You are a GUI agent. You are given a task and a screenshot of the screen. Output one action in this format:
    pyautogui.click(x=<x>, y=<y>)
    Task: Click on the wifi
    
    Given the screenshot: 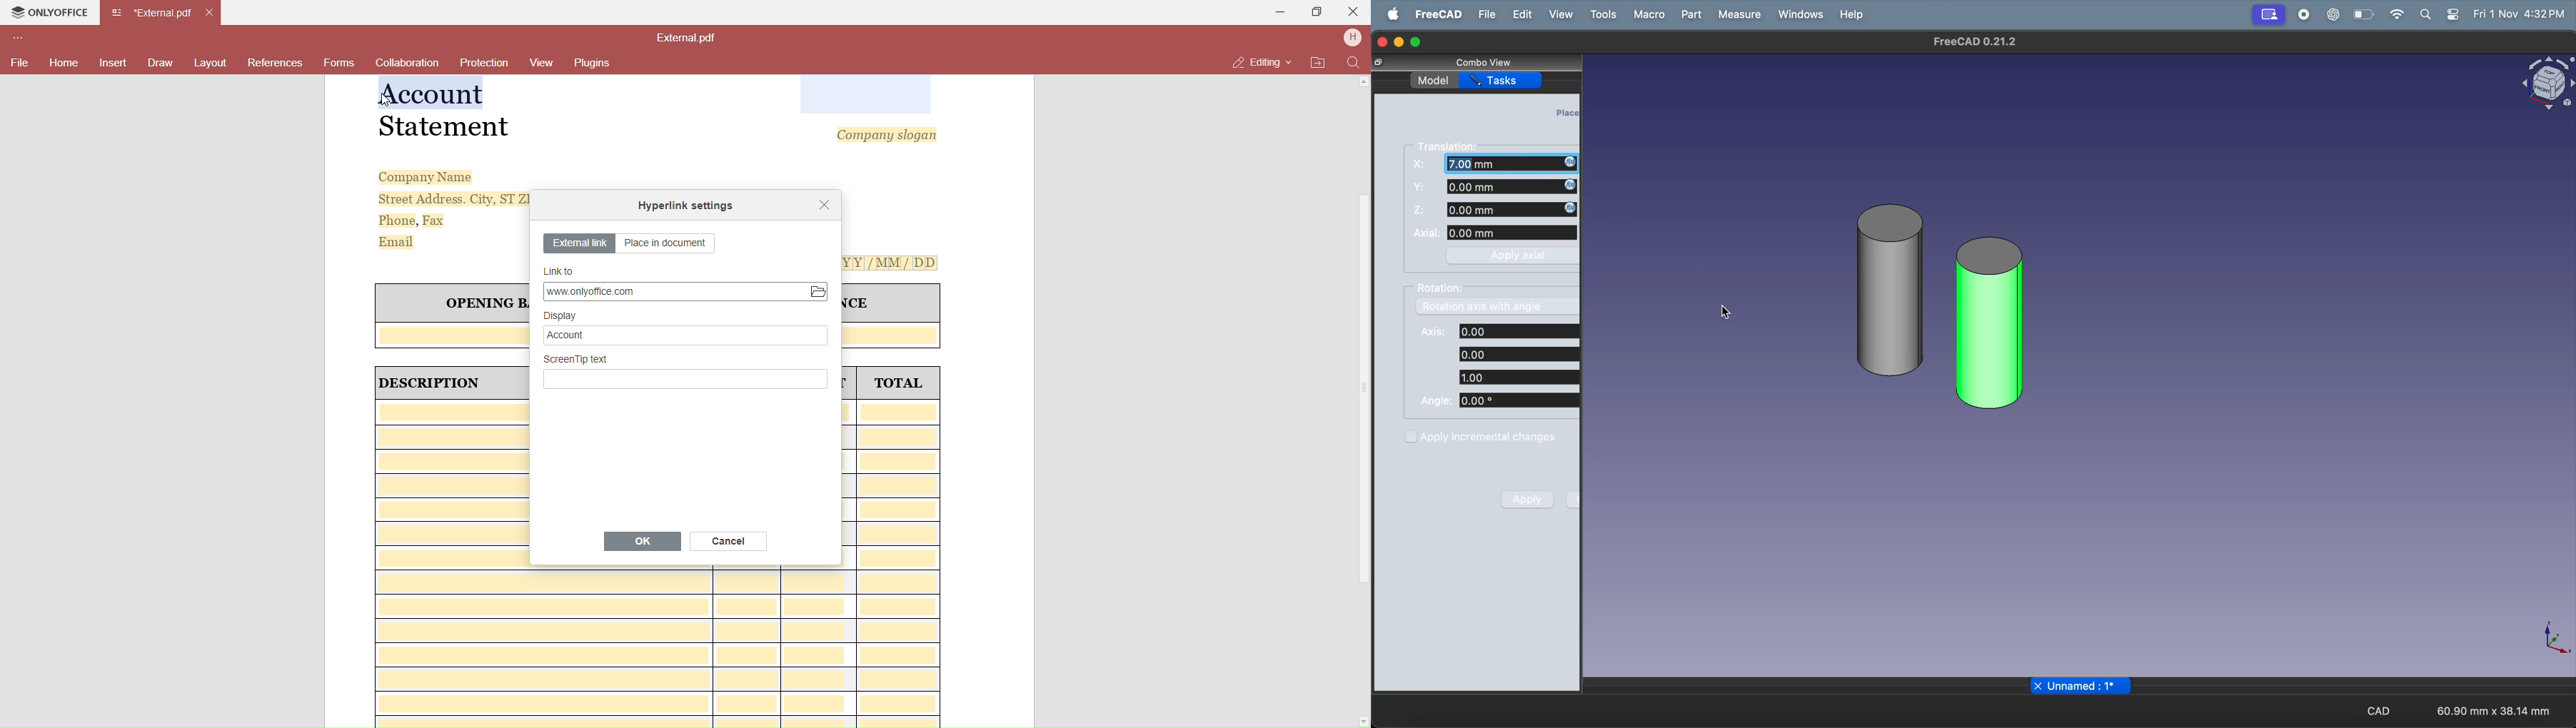 What is the action you would take?
    pyautogui.click(x=2397, y=14)
    